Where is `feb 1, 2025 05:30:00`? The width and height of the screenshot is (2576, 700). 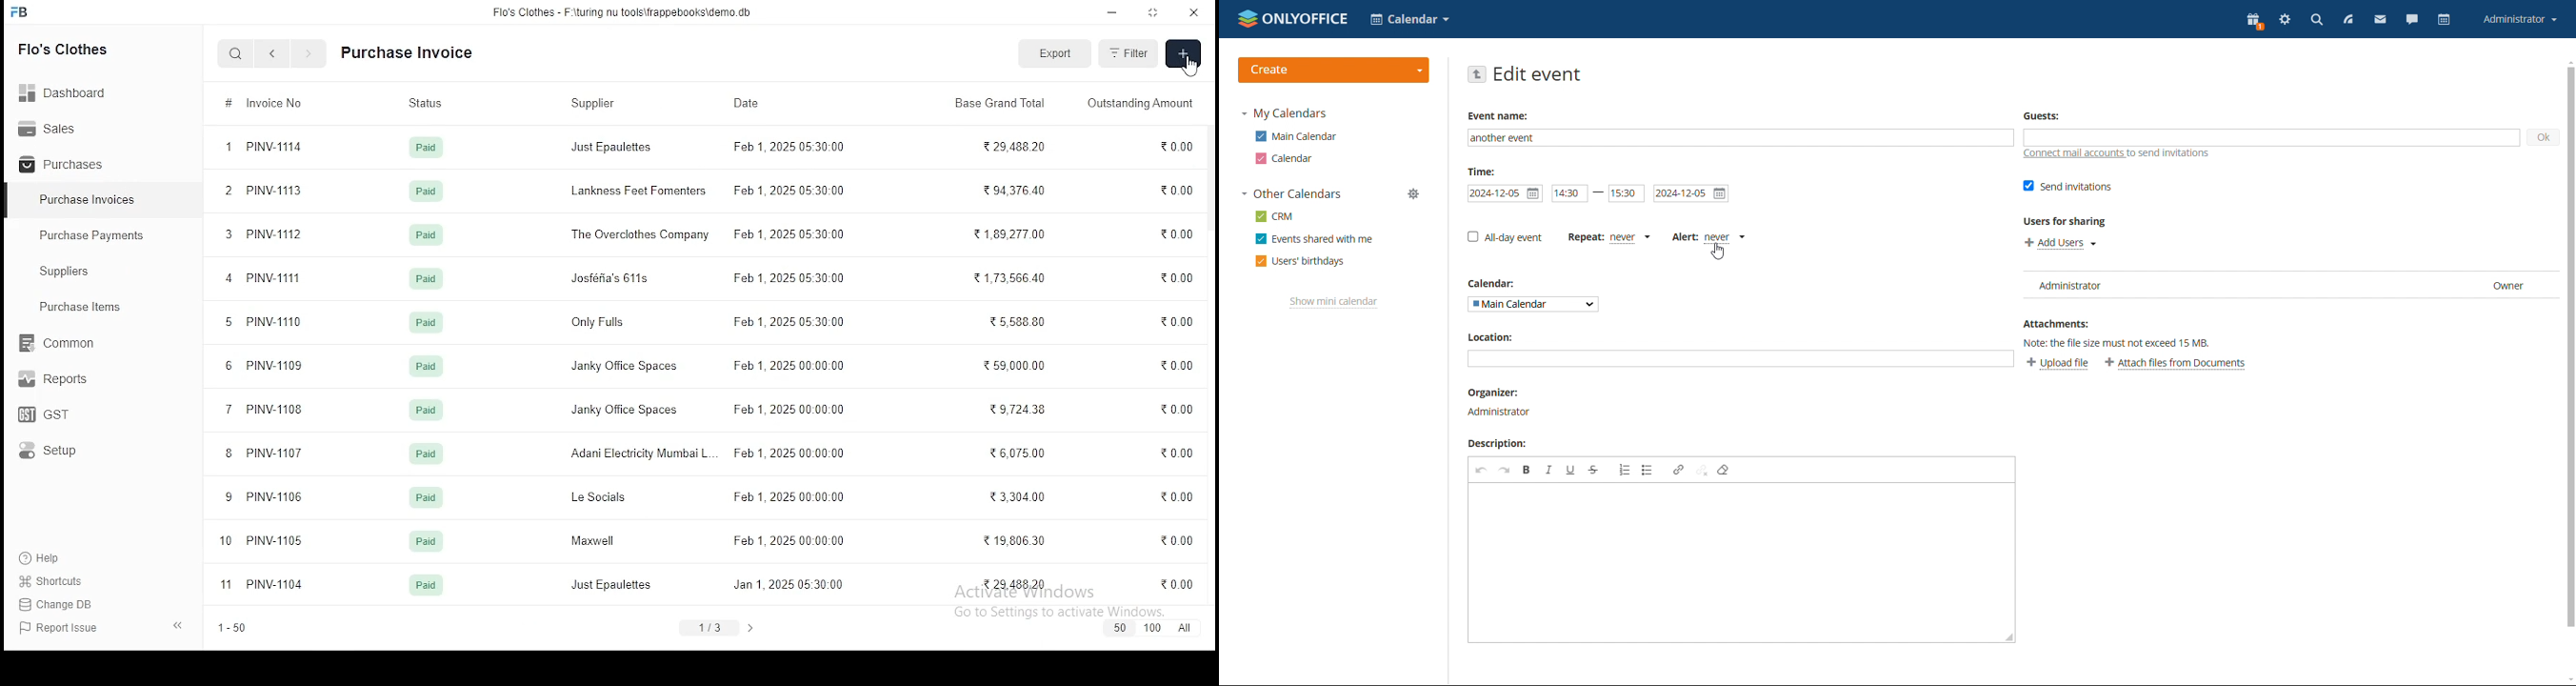
feb 1, 2025 05:30:00 is located at coordinates (792, 233).